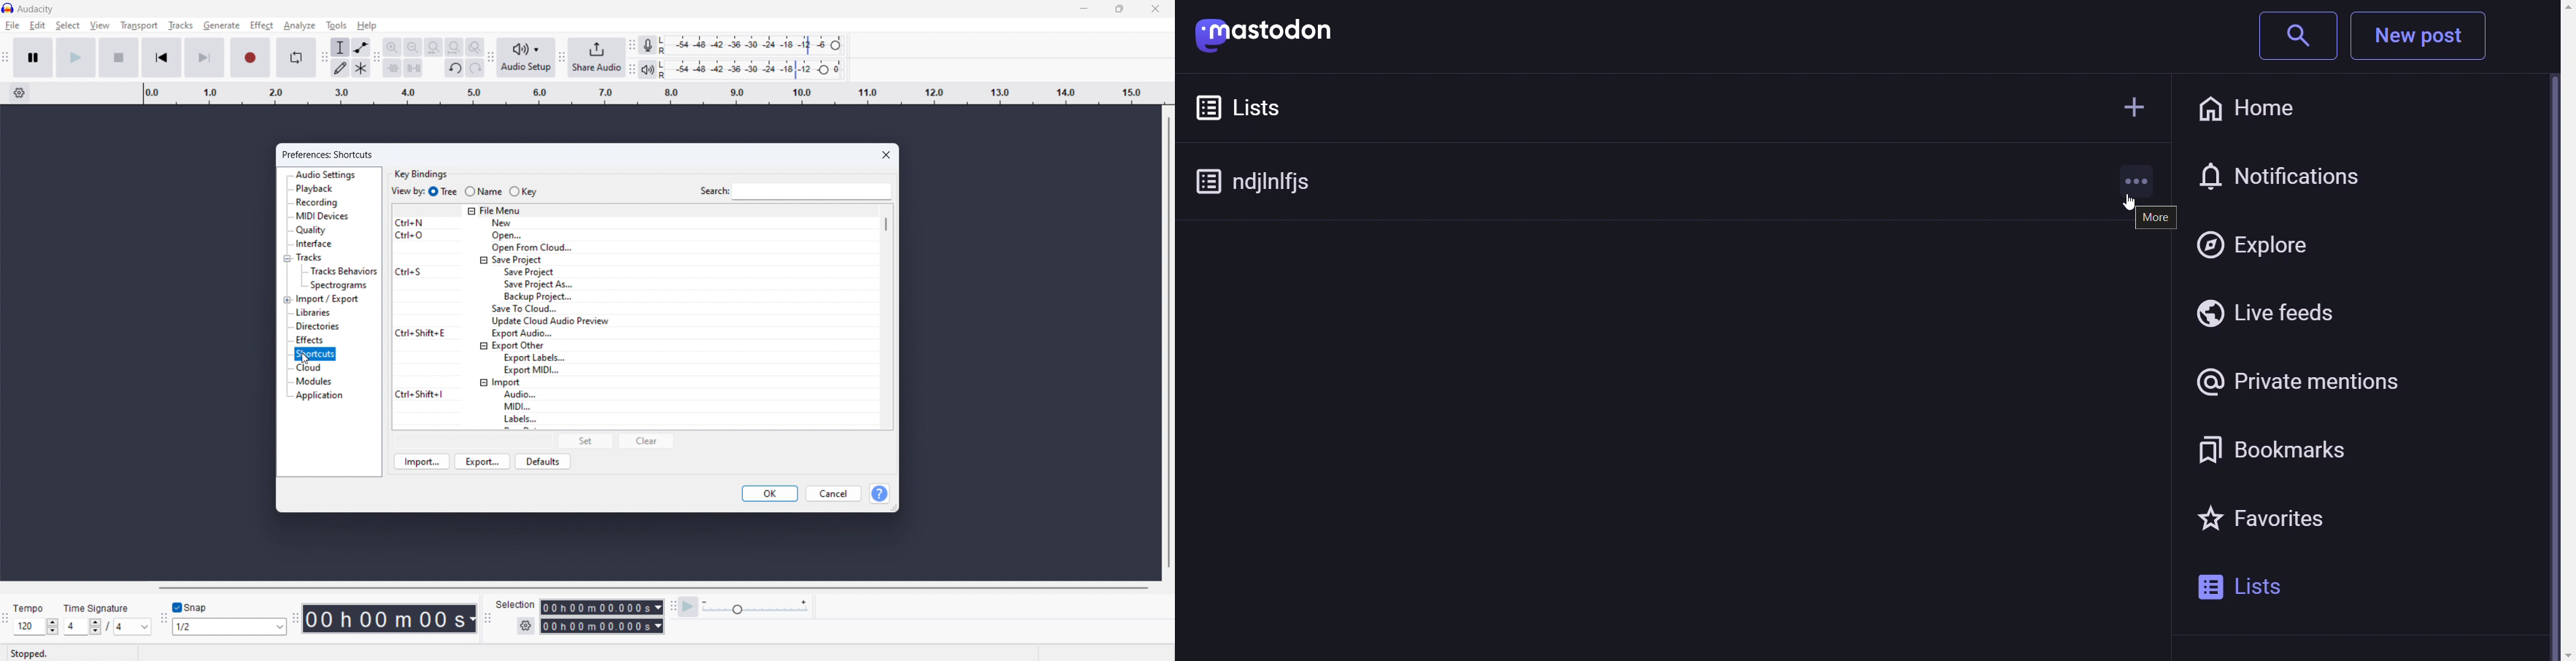 The image size is (2576, 672). What do you see at coordinates (886, 225) in the screenshot?
I see `scrollbar` at bounding box center [886, 225].